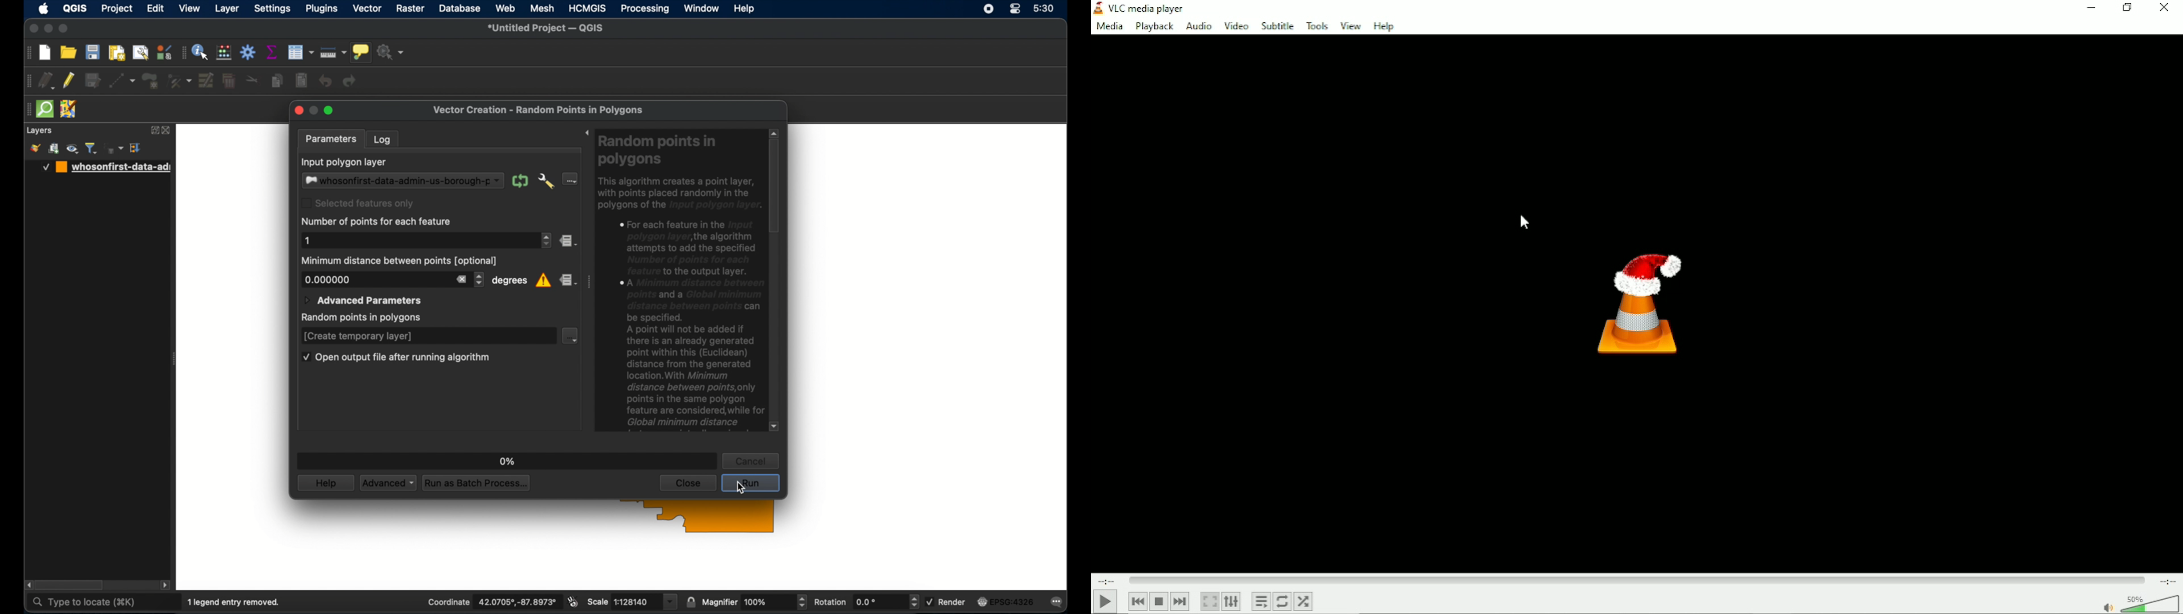  Describe the element at coordinates (155, 9) in the screenshot. I see `edit` at that location.